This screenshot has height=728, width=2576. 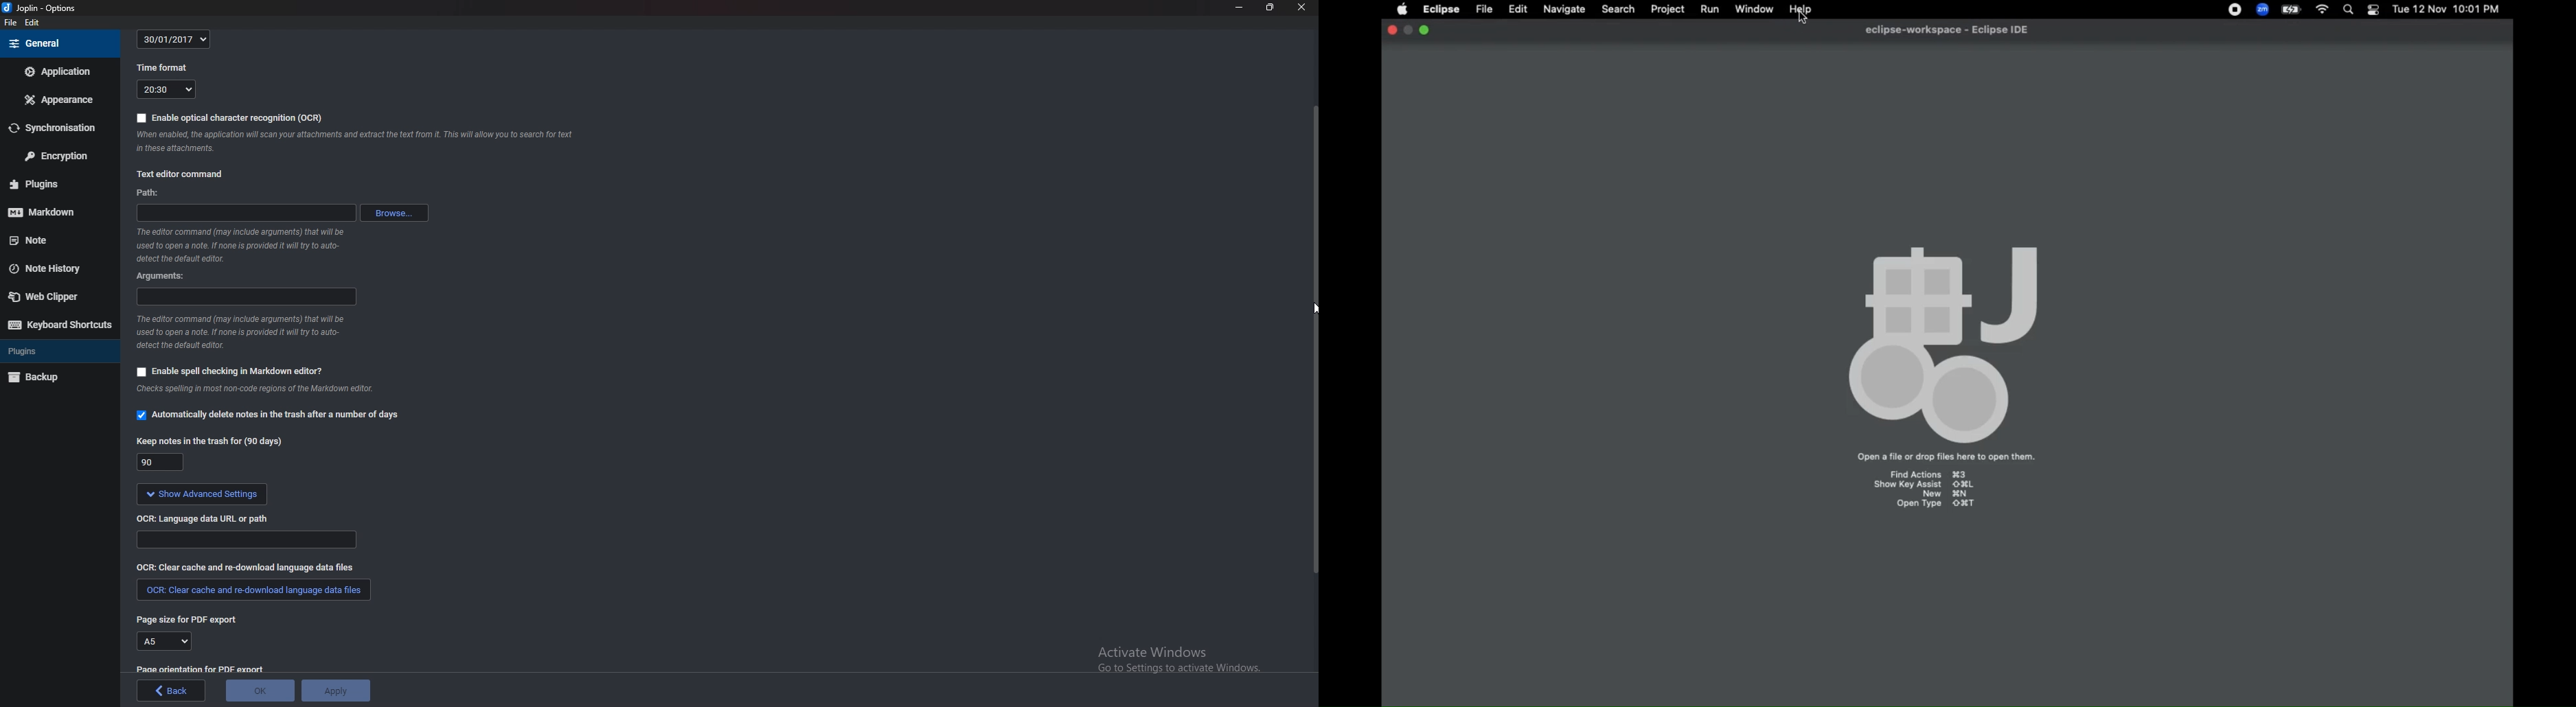 I want to click on Language data, so click(x=248, y=540).